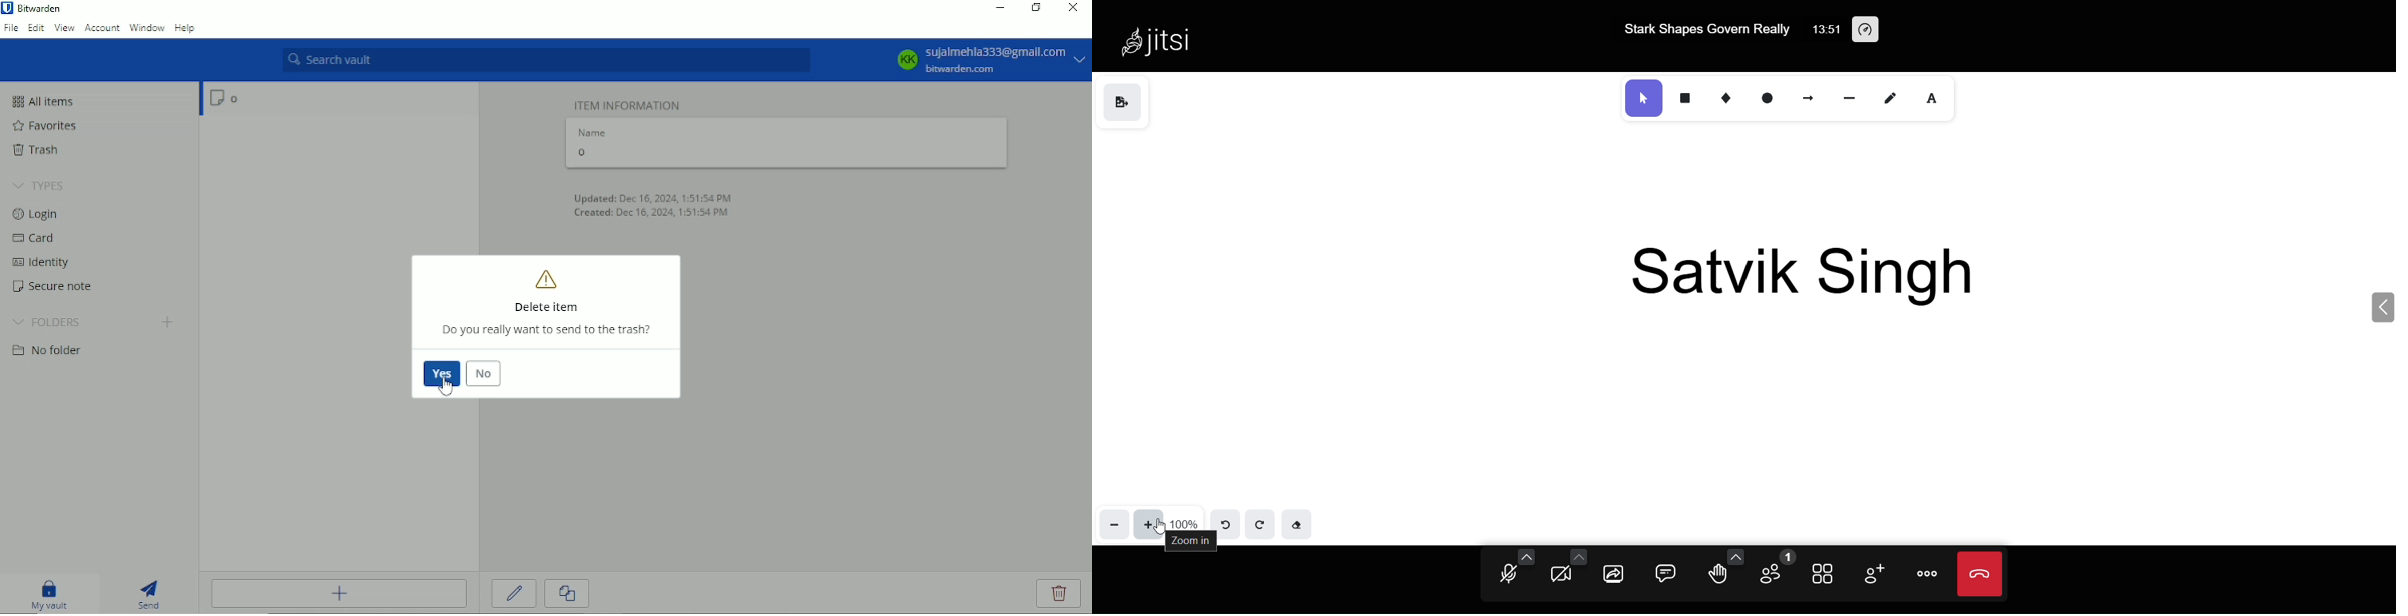  Describe the element at coordinates (1561, 574) in the screenshot. I see `camera` at that location.